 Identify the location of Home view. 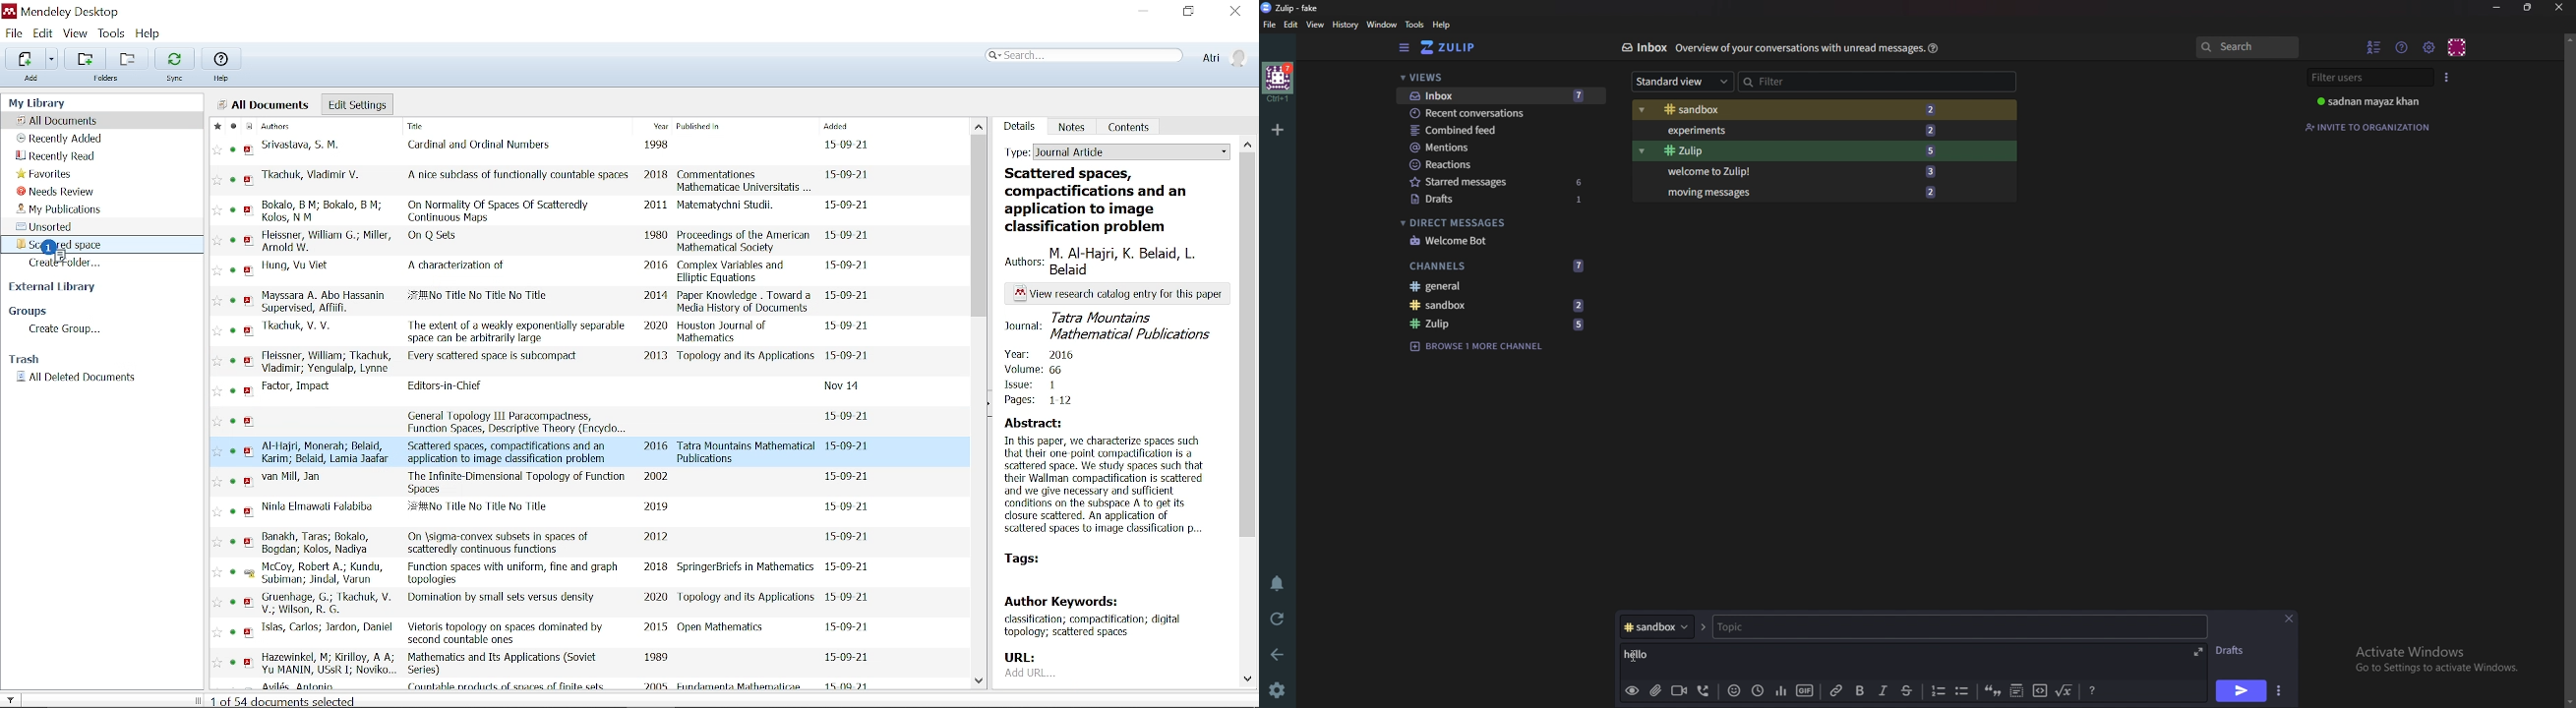
(1452, 47).